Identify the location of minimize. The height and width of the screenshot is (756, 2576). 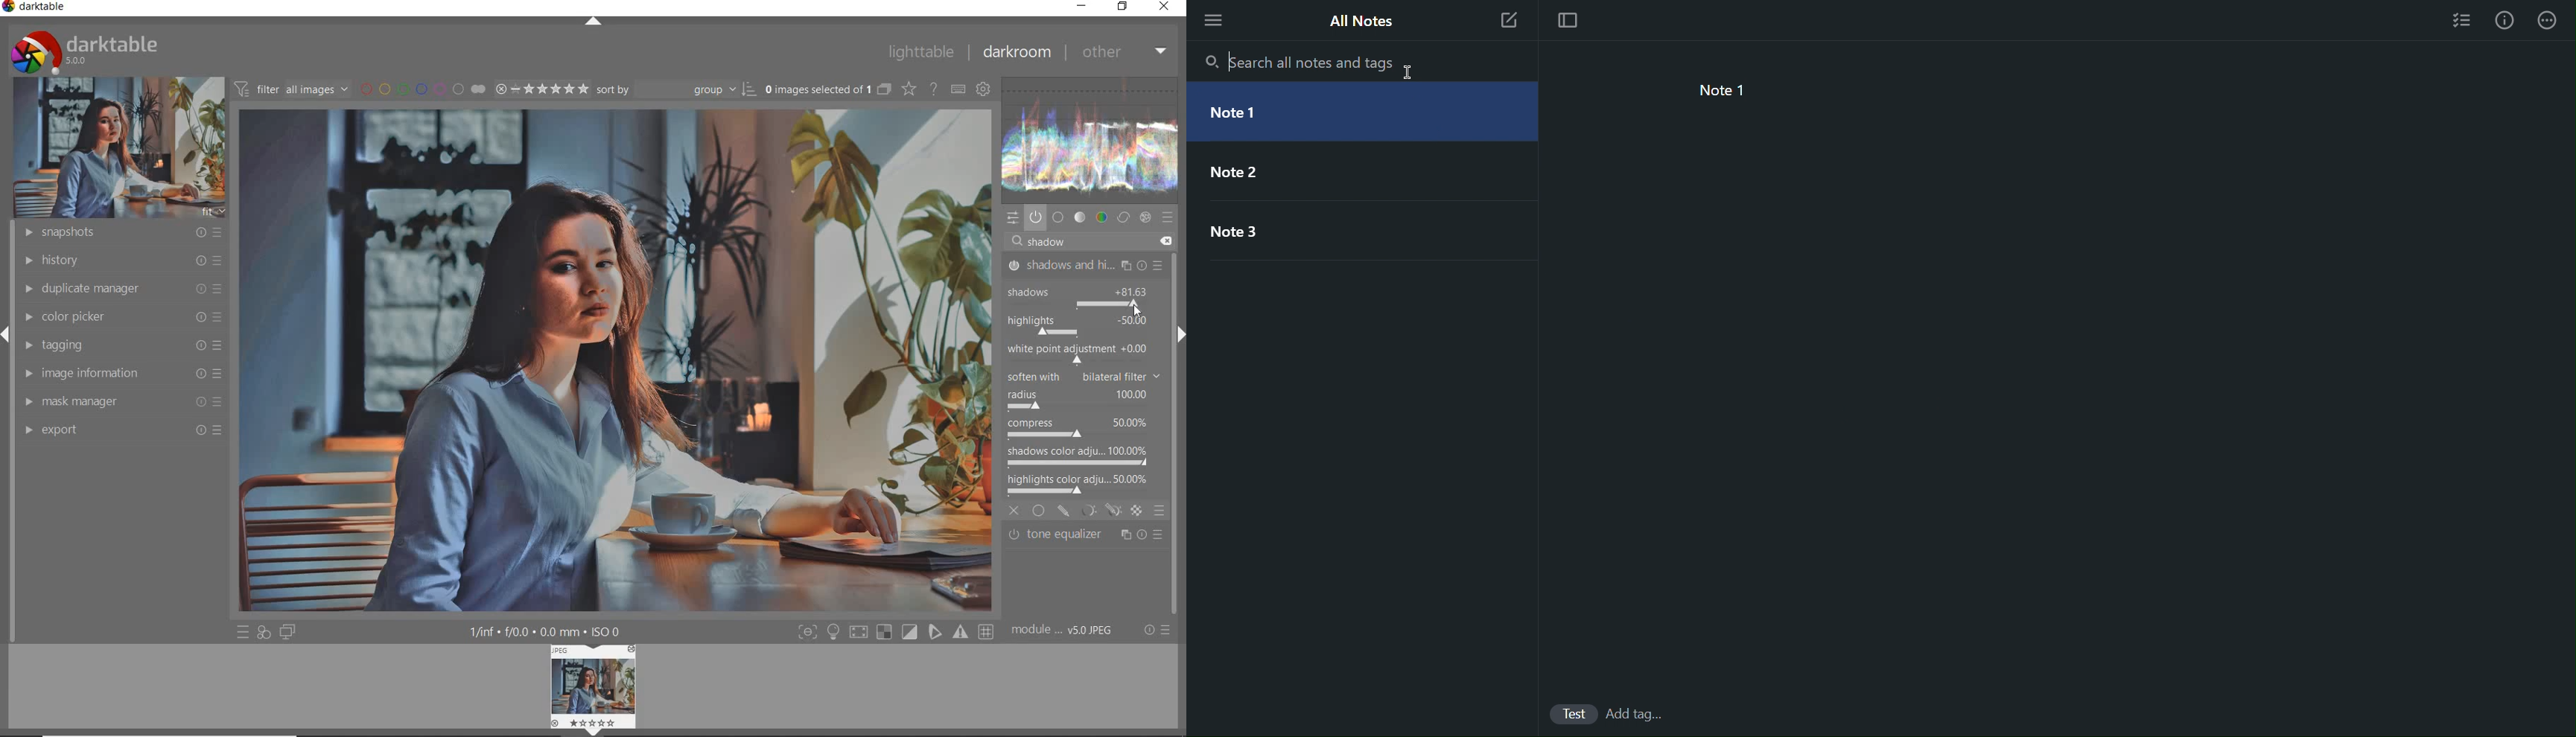
(1082, 6).